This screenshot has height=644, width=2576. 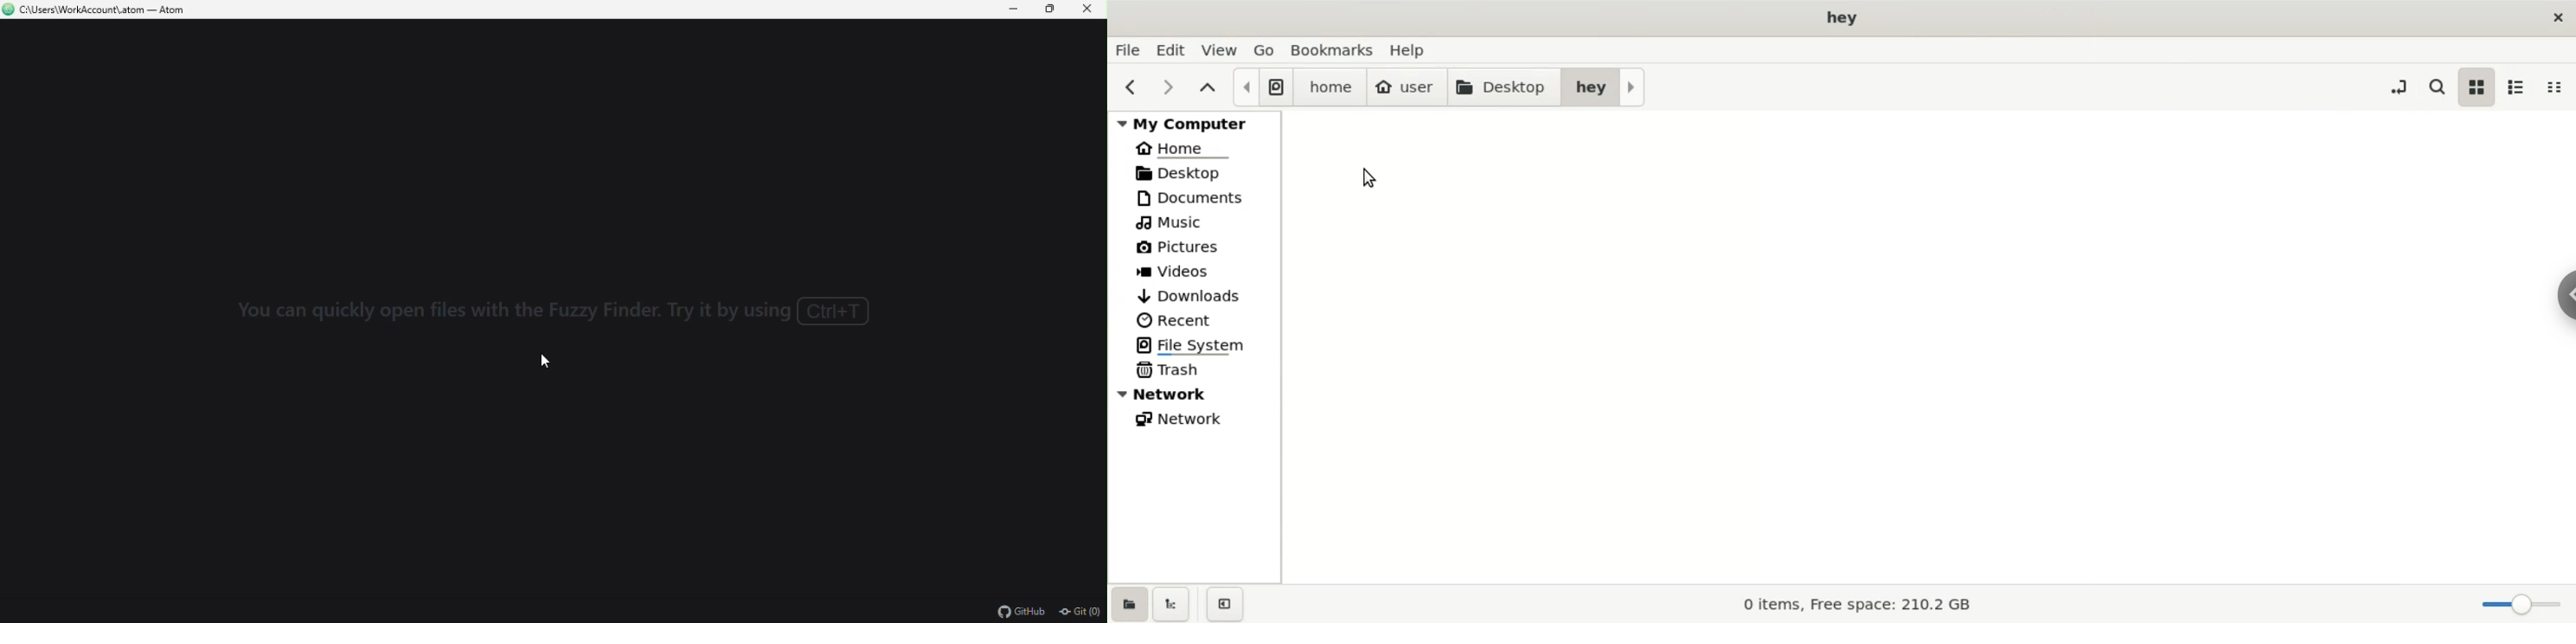 I want to click on file system, so click(x=1194, y=346).